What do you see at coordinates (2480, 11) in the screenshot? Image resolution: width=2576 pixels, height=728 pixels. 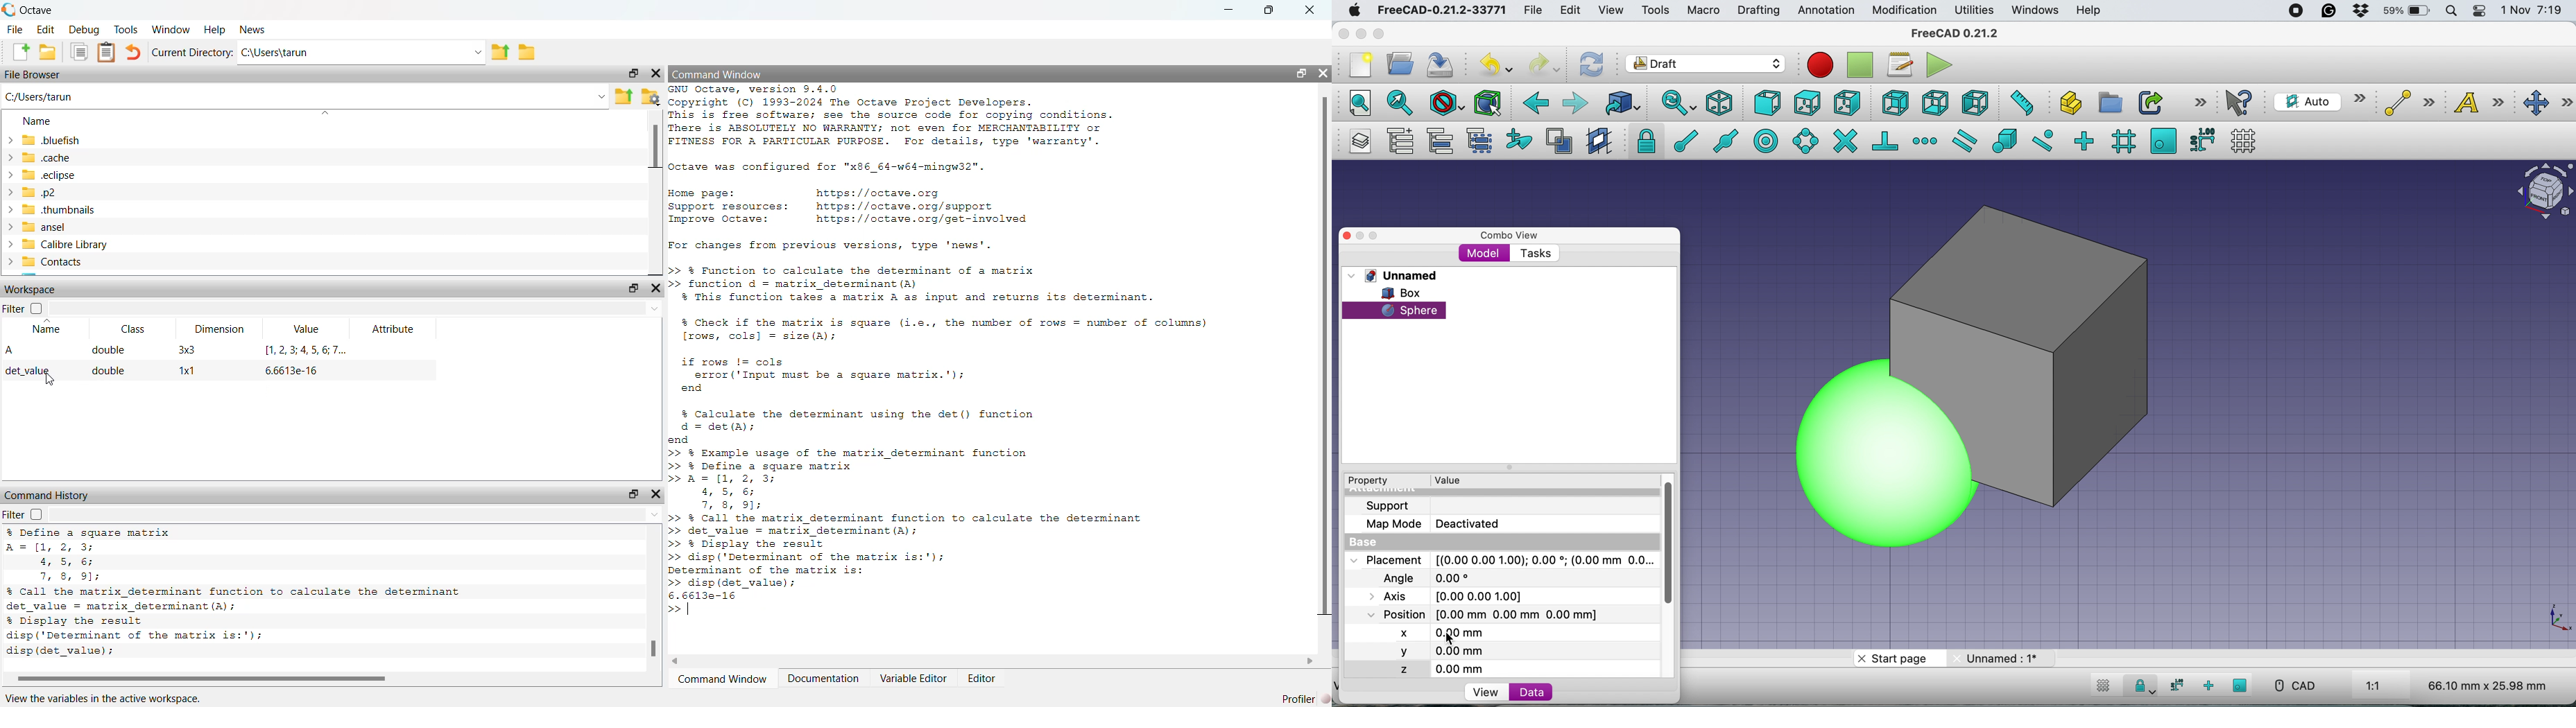 I see `control center` at bounding box center [2480, 11].